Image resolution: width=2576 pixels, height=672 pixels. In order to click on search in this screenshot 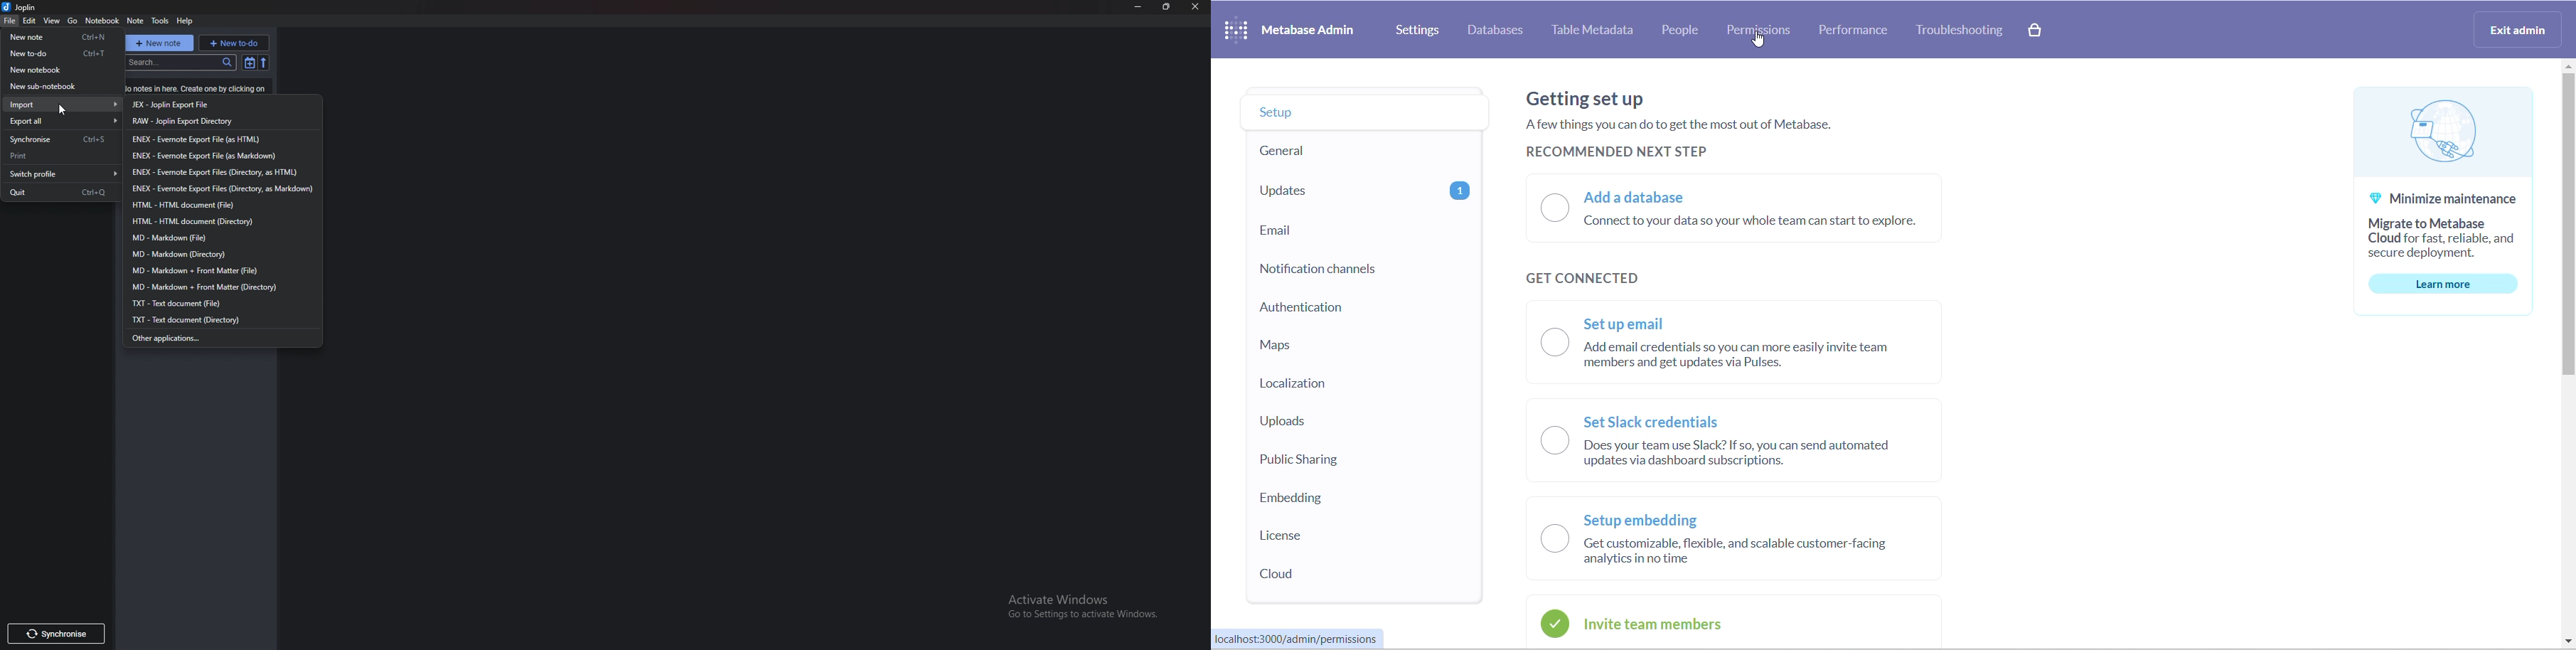, I will do `click(181, 64)`.